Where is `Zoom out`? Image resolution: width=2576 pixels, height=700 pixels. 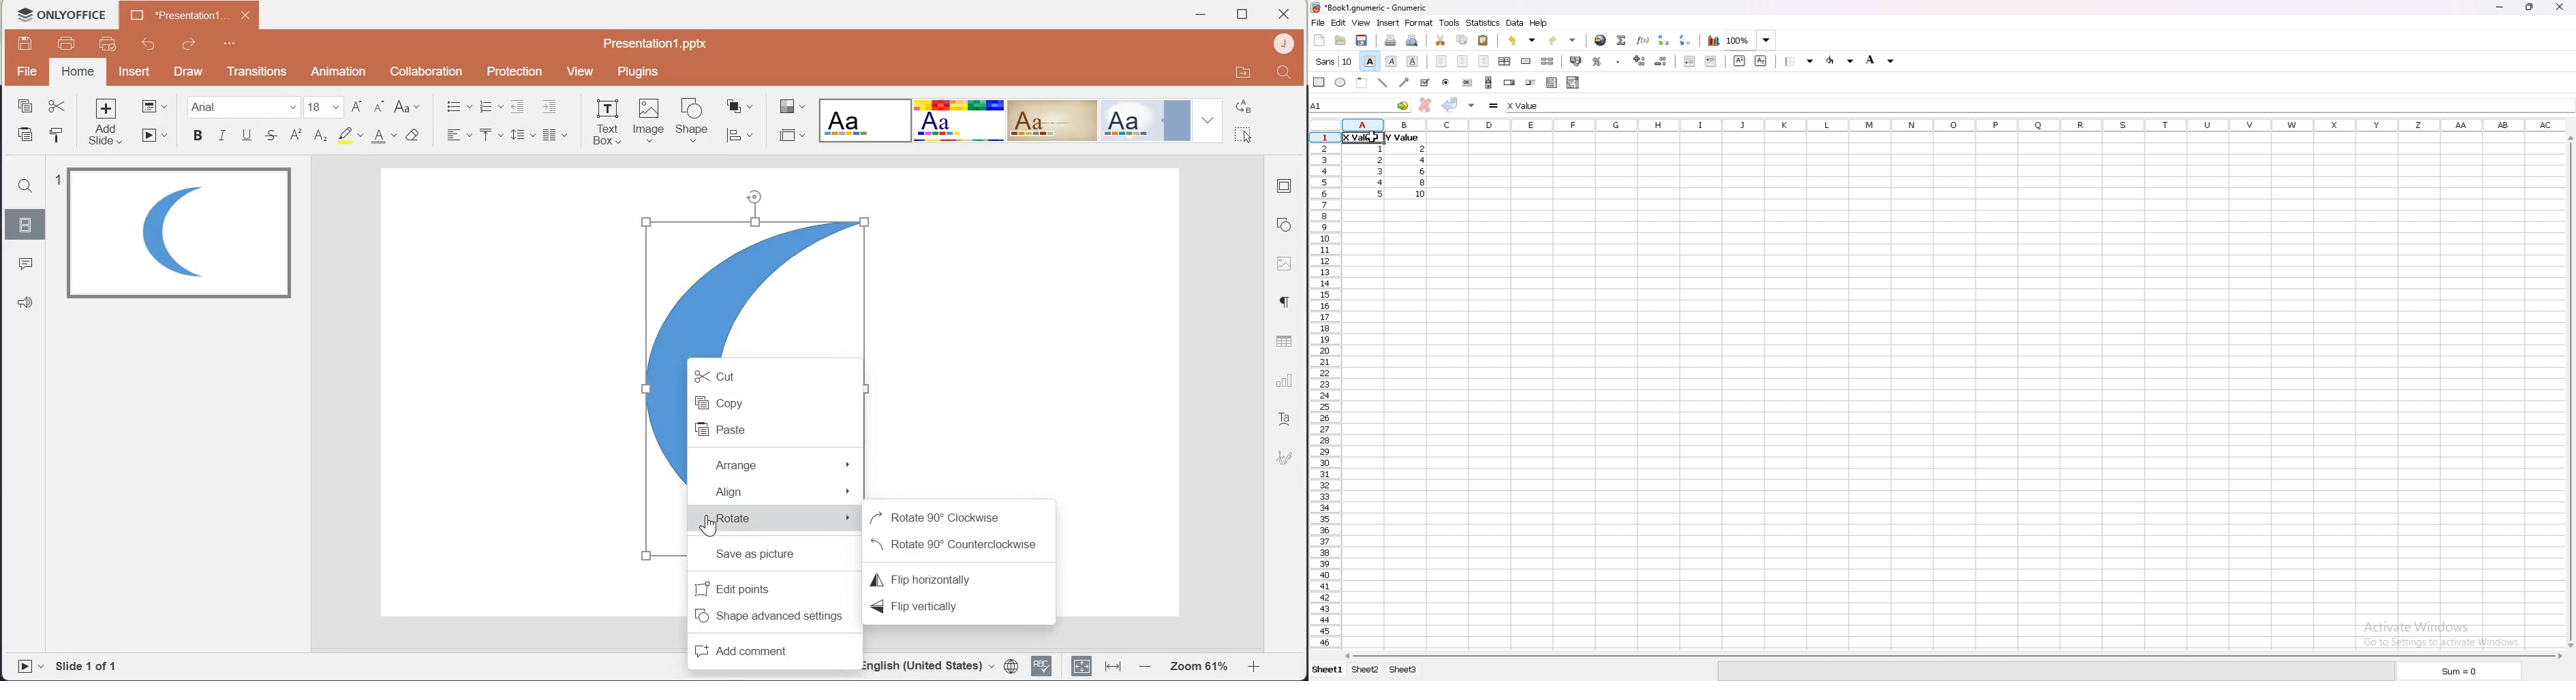
Zoom out is located at coordinates (1144, 667).